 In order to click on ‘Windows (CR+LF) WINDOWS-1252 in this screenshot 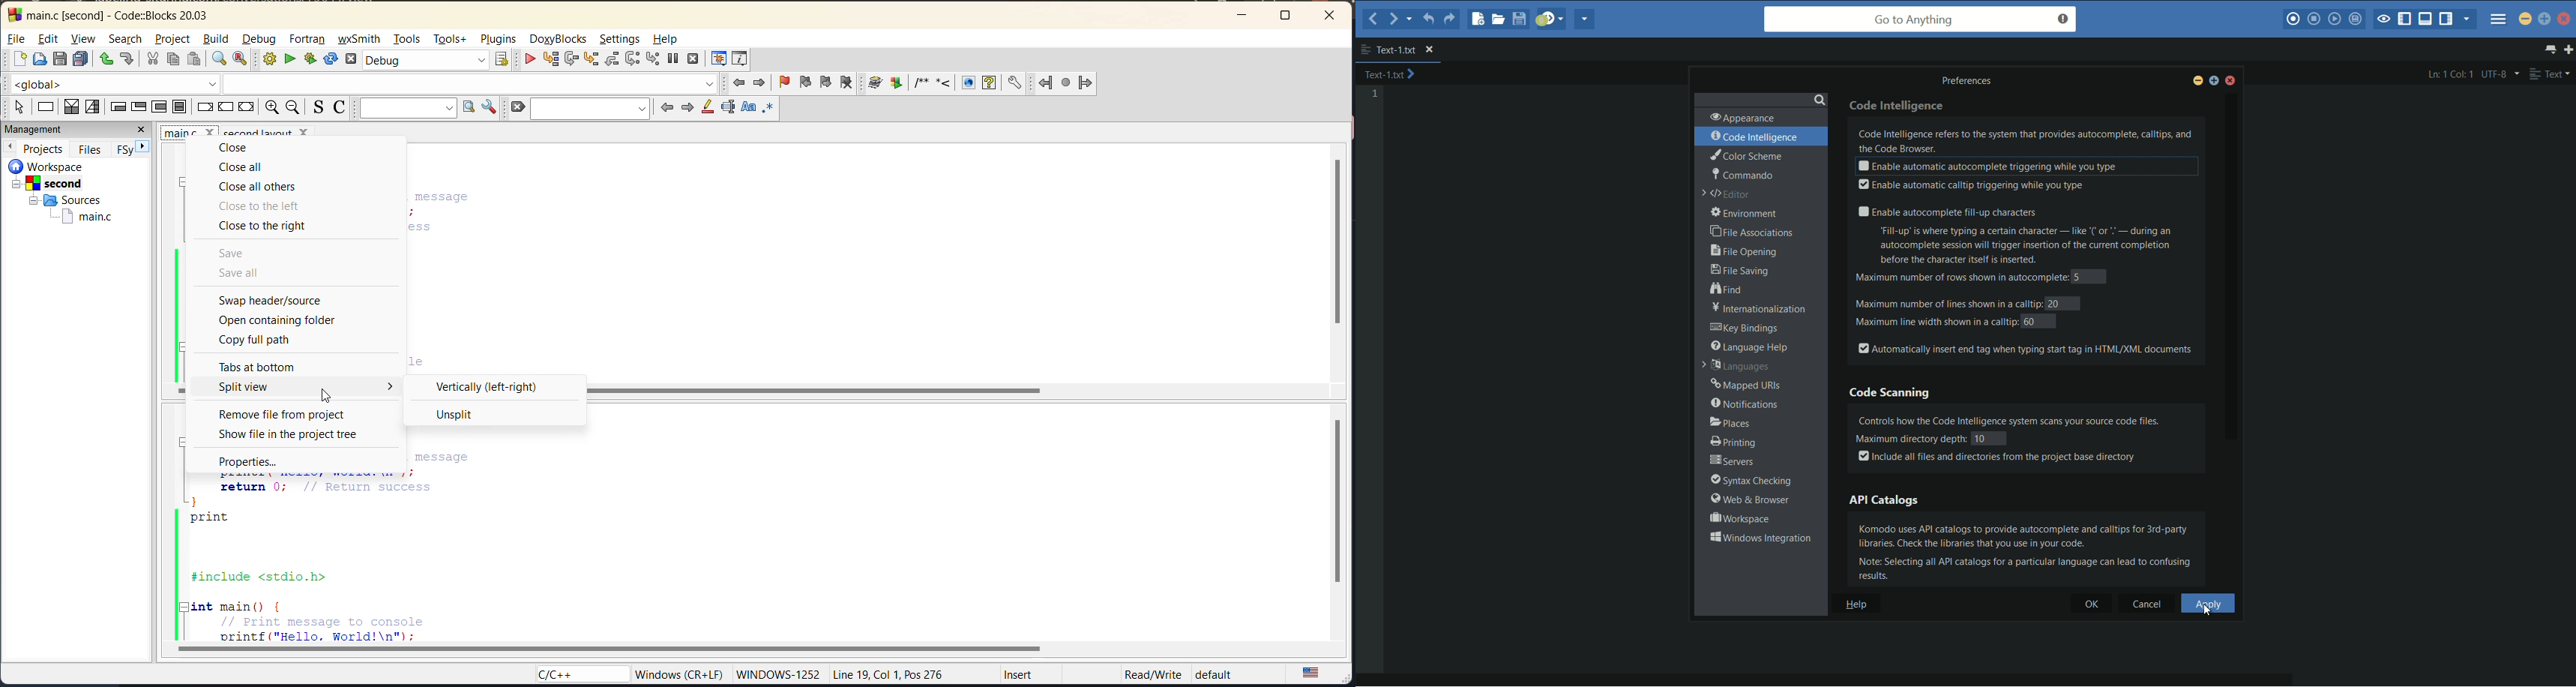, I will do `click(726, 674)`.